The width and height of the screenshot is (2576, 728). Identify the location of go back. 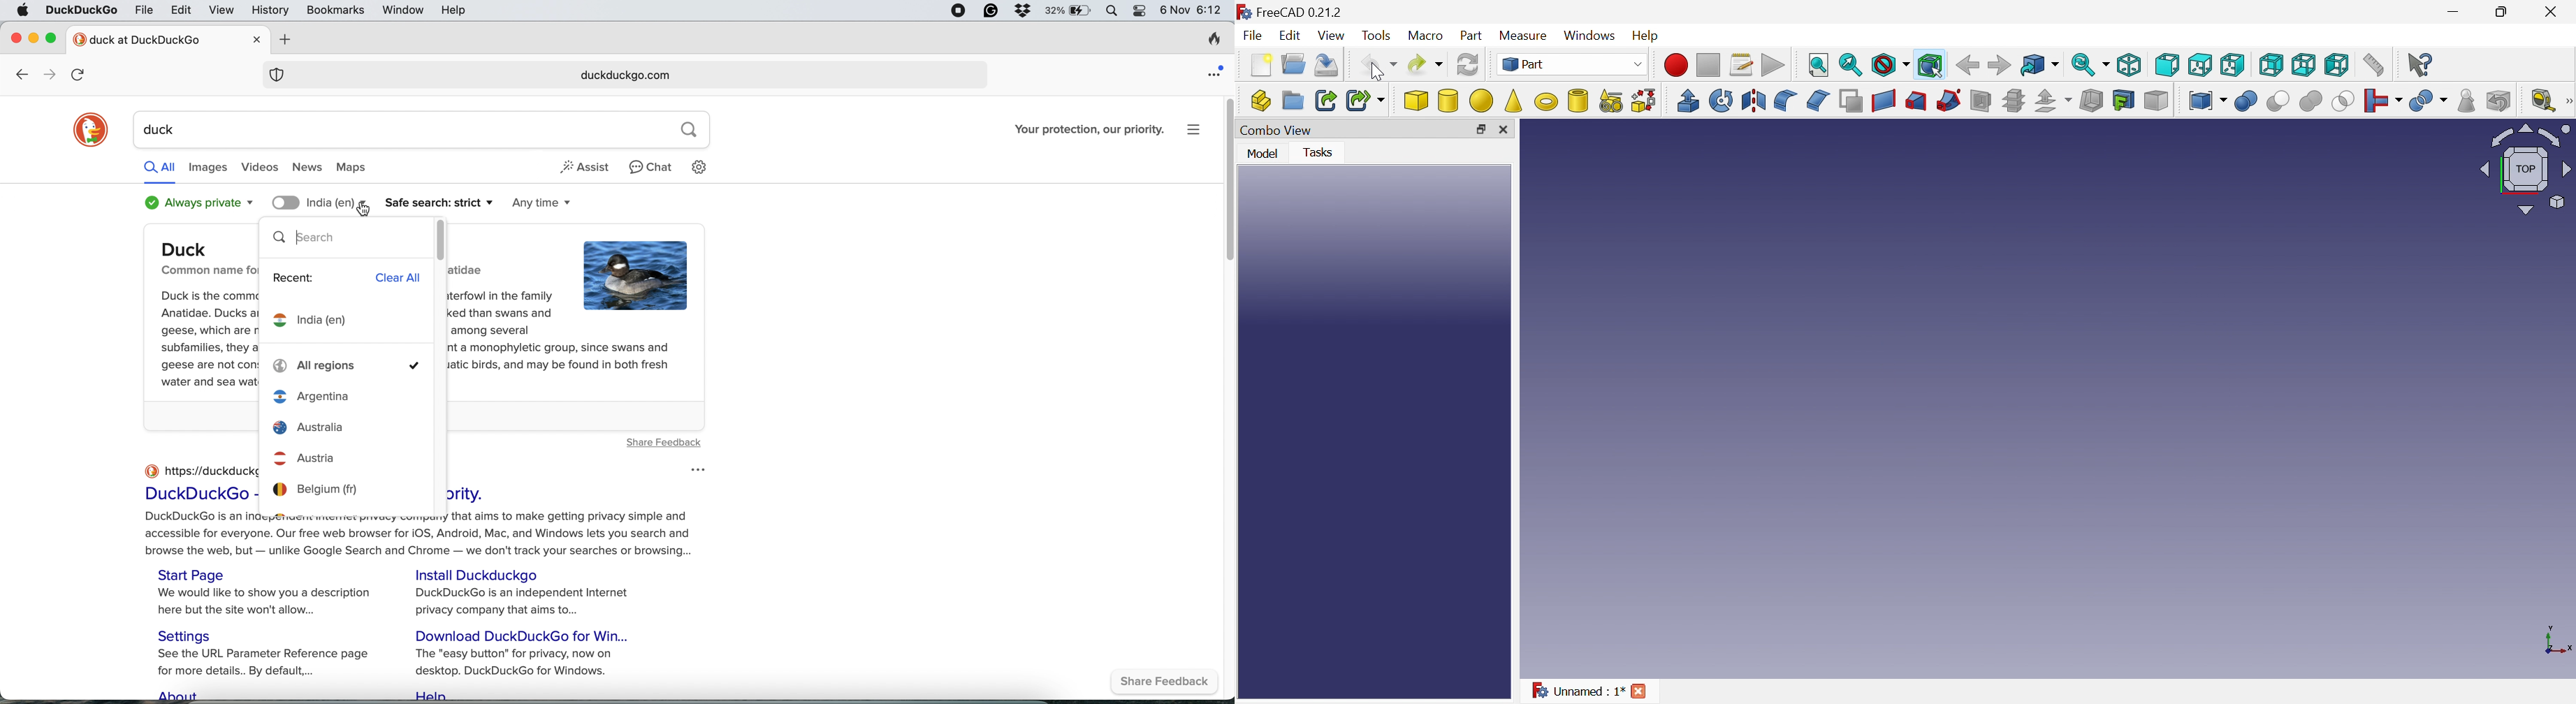
(21, 76).